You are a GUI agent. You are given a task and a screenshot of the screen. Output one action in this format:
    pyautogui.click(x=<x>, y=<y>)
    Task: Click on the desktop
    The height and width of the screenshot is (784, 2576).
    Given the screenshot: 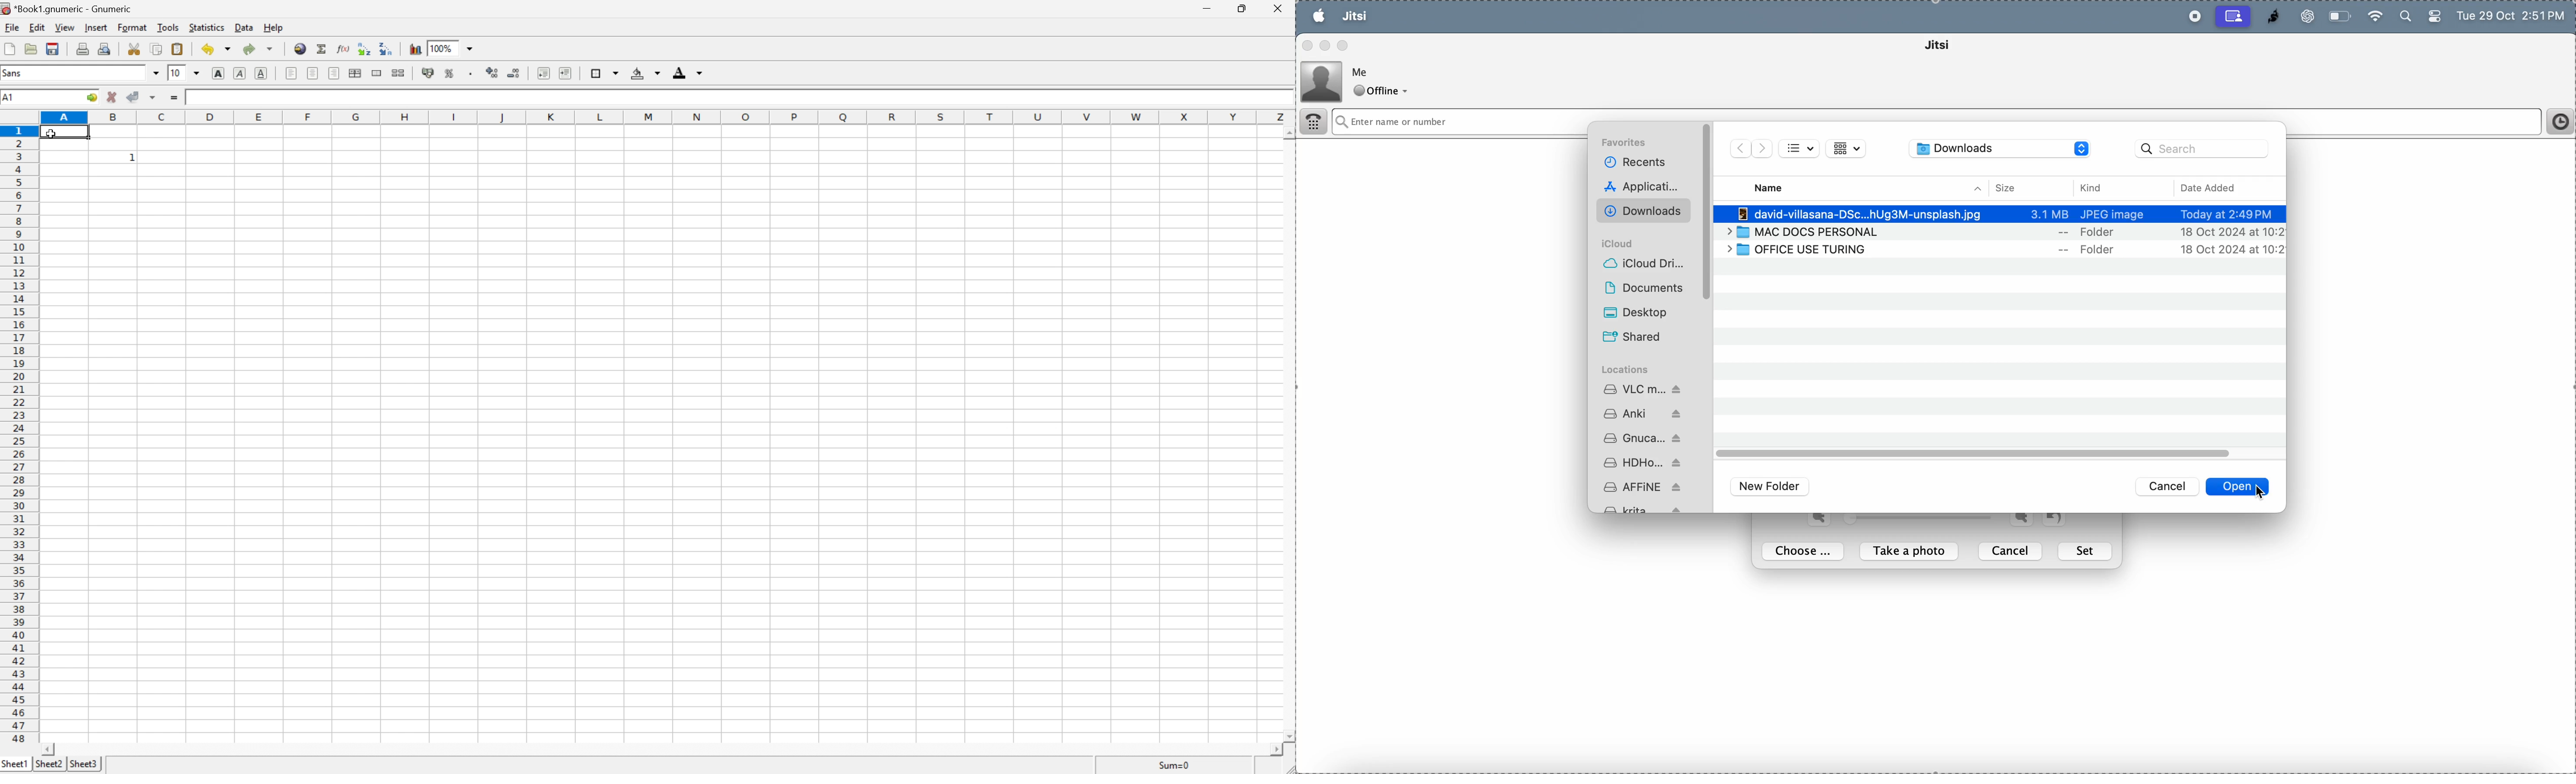 What is the action you would take?
    pyautogui.click(x=1650, y=312)
    